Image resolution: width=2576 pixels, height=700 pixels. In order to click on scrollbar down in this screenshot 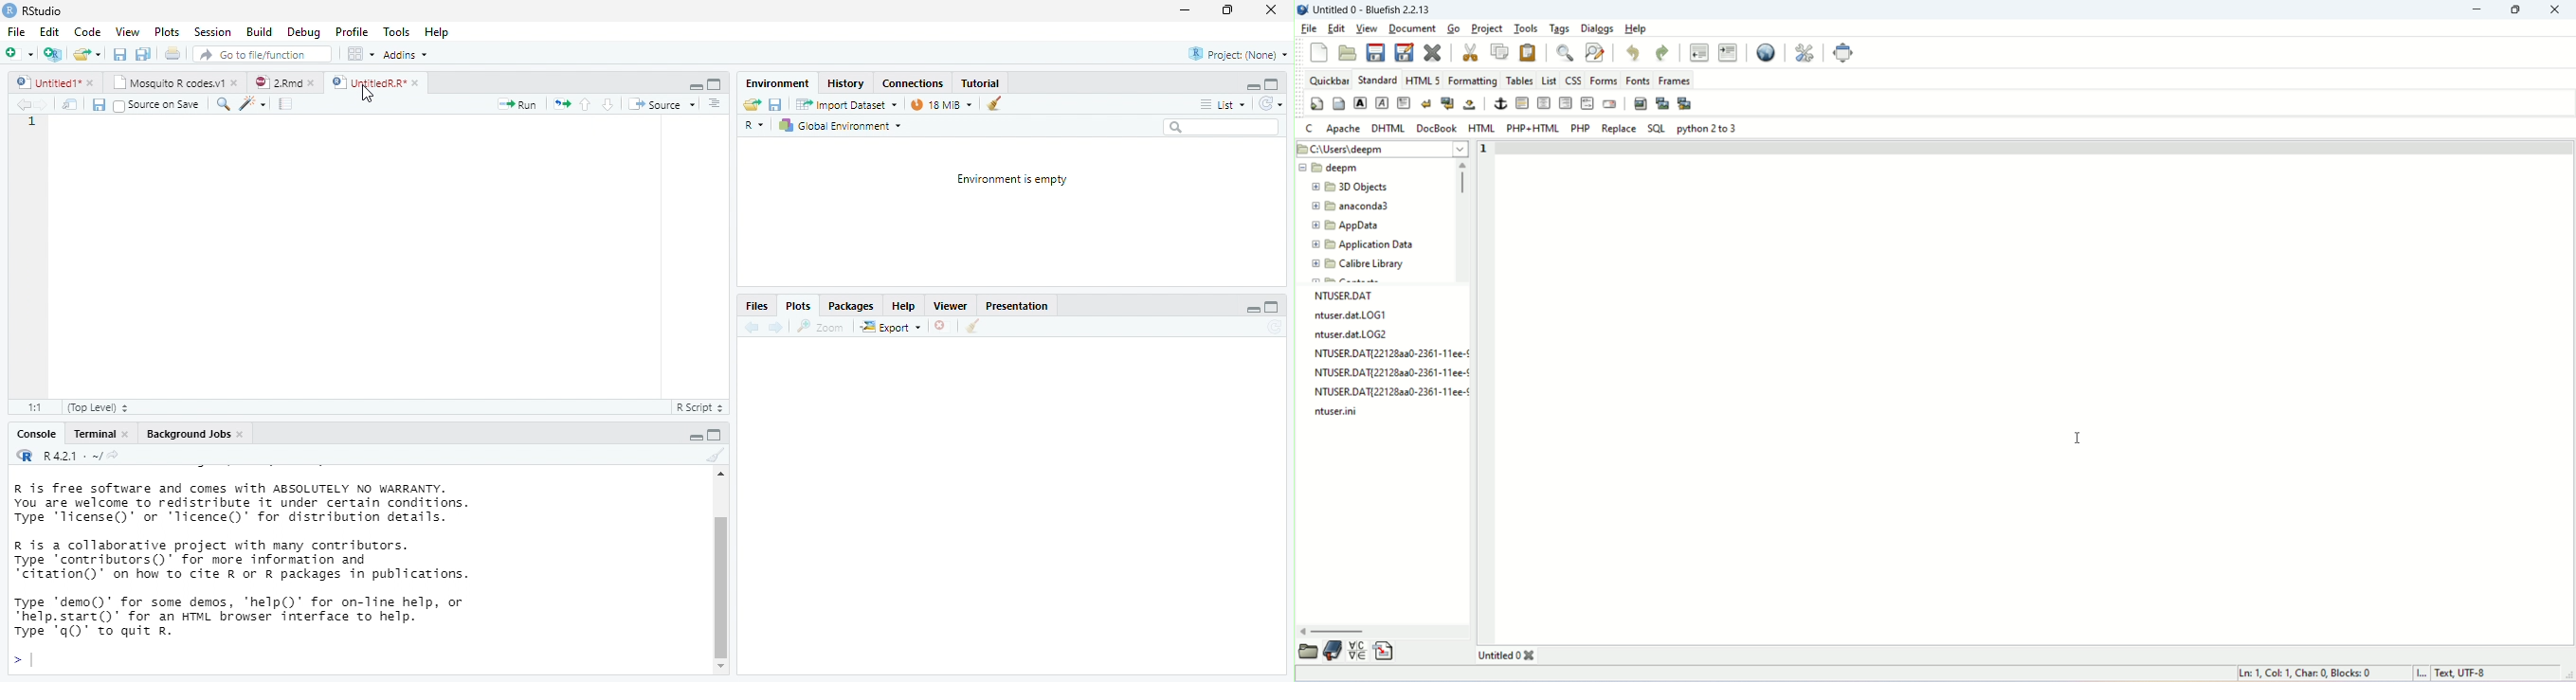, I will do `click(721, 667)`.